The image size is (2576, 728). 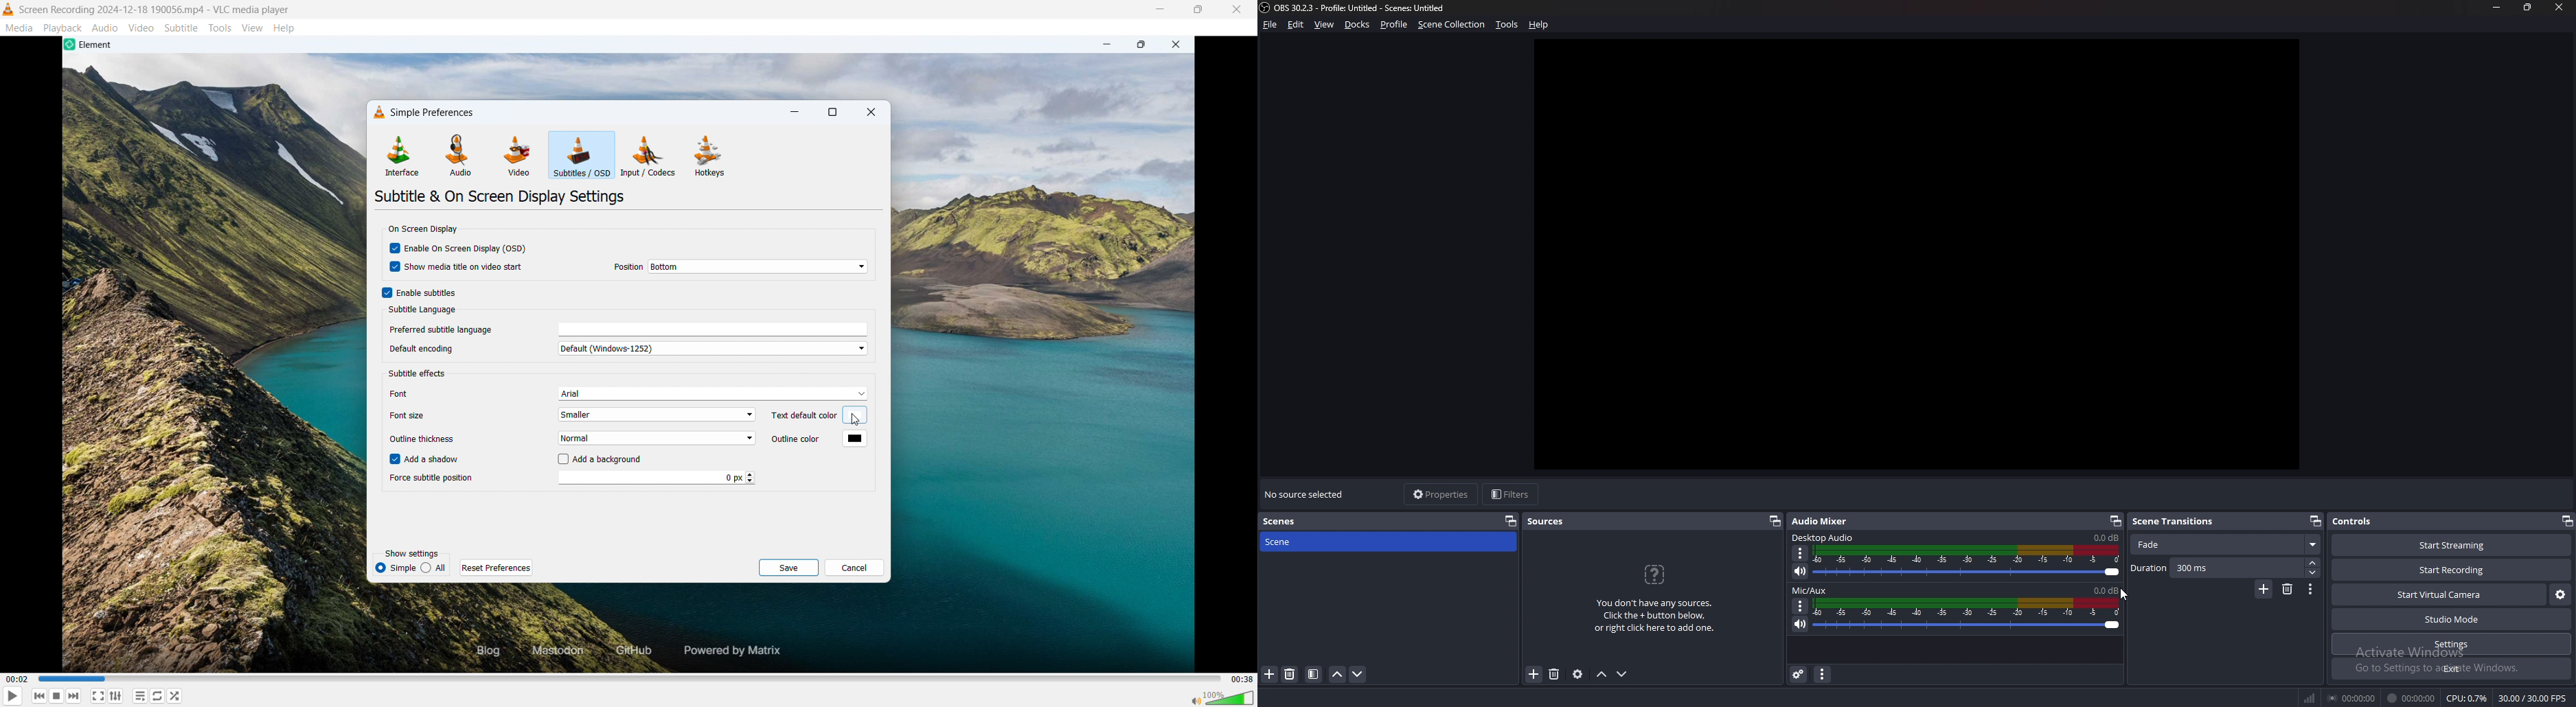 What do you see at coordinates (757, 266) in the screenshot?
I see `Set position ` at bounding box center [757, 266].